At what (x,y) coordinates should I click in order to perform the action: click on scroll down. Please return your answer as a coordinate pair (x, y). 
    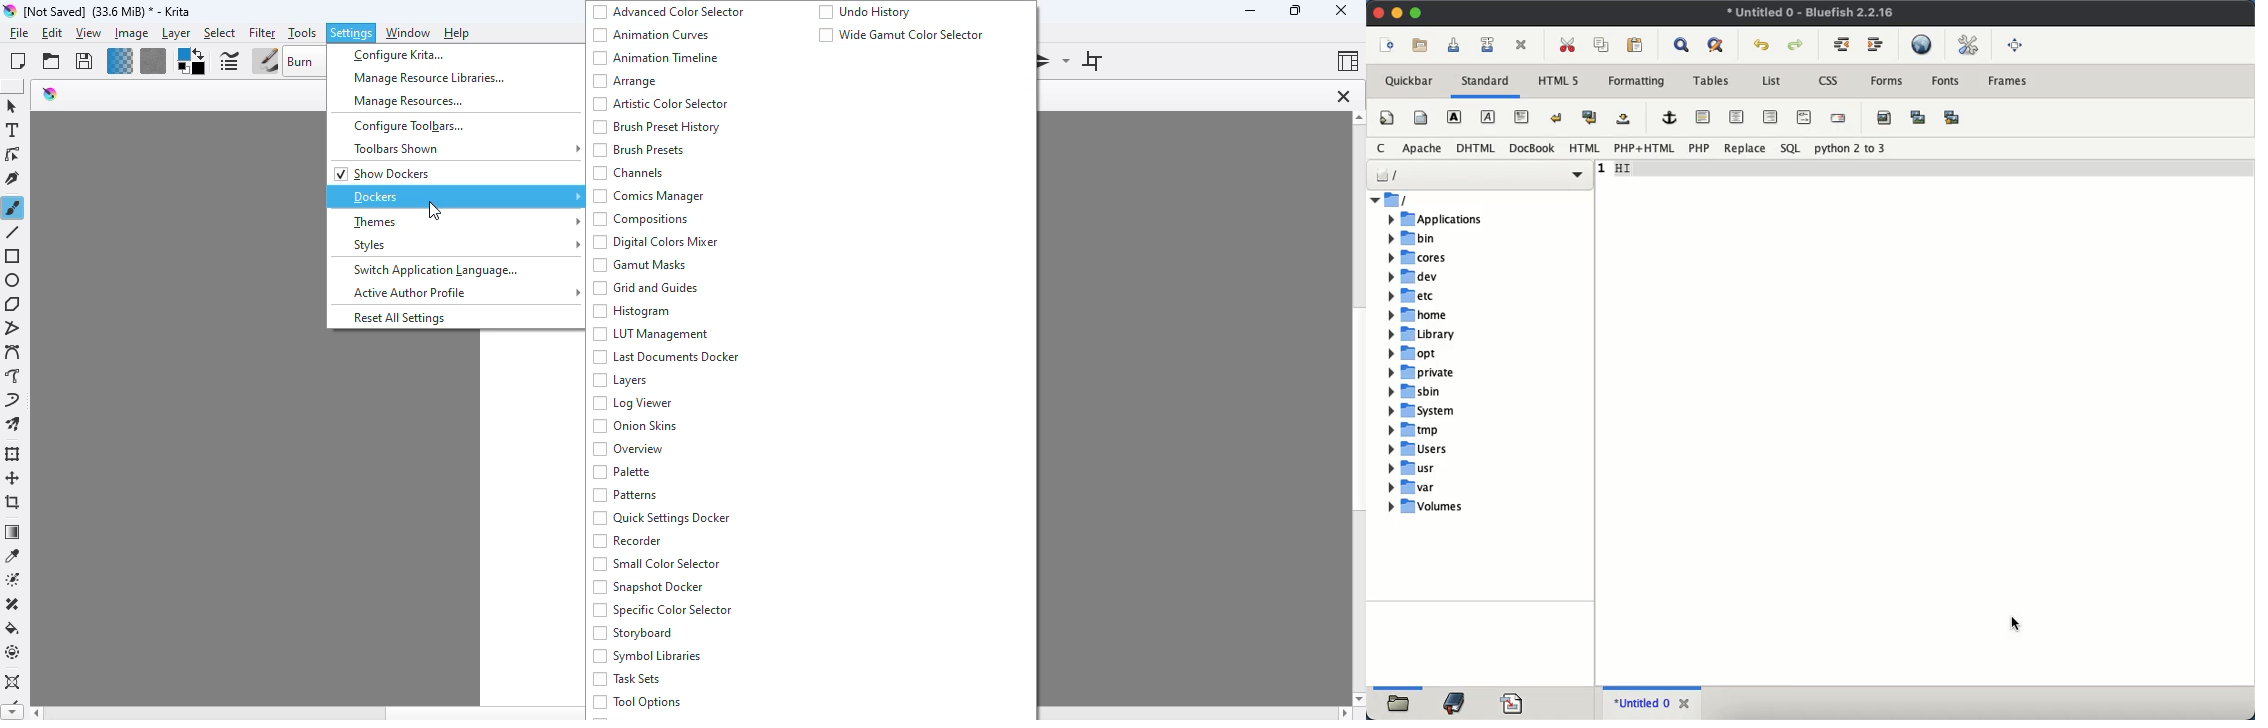
    Looking at the image, I should click on (1357, 699).